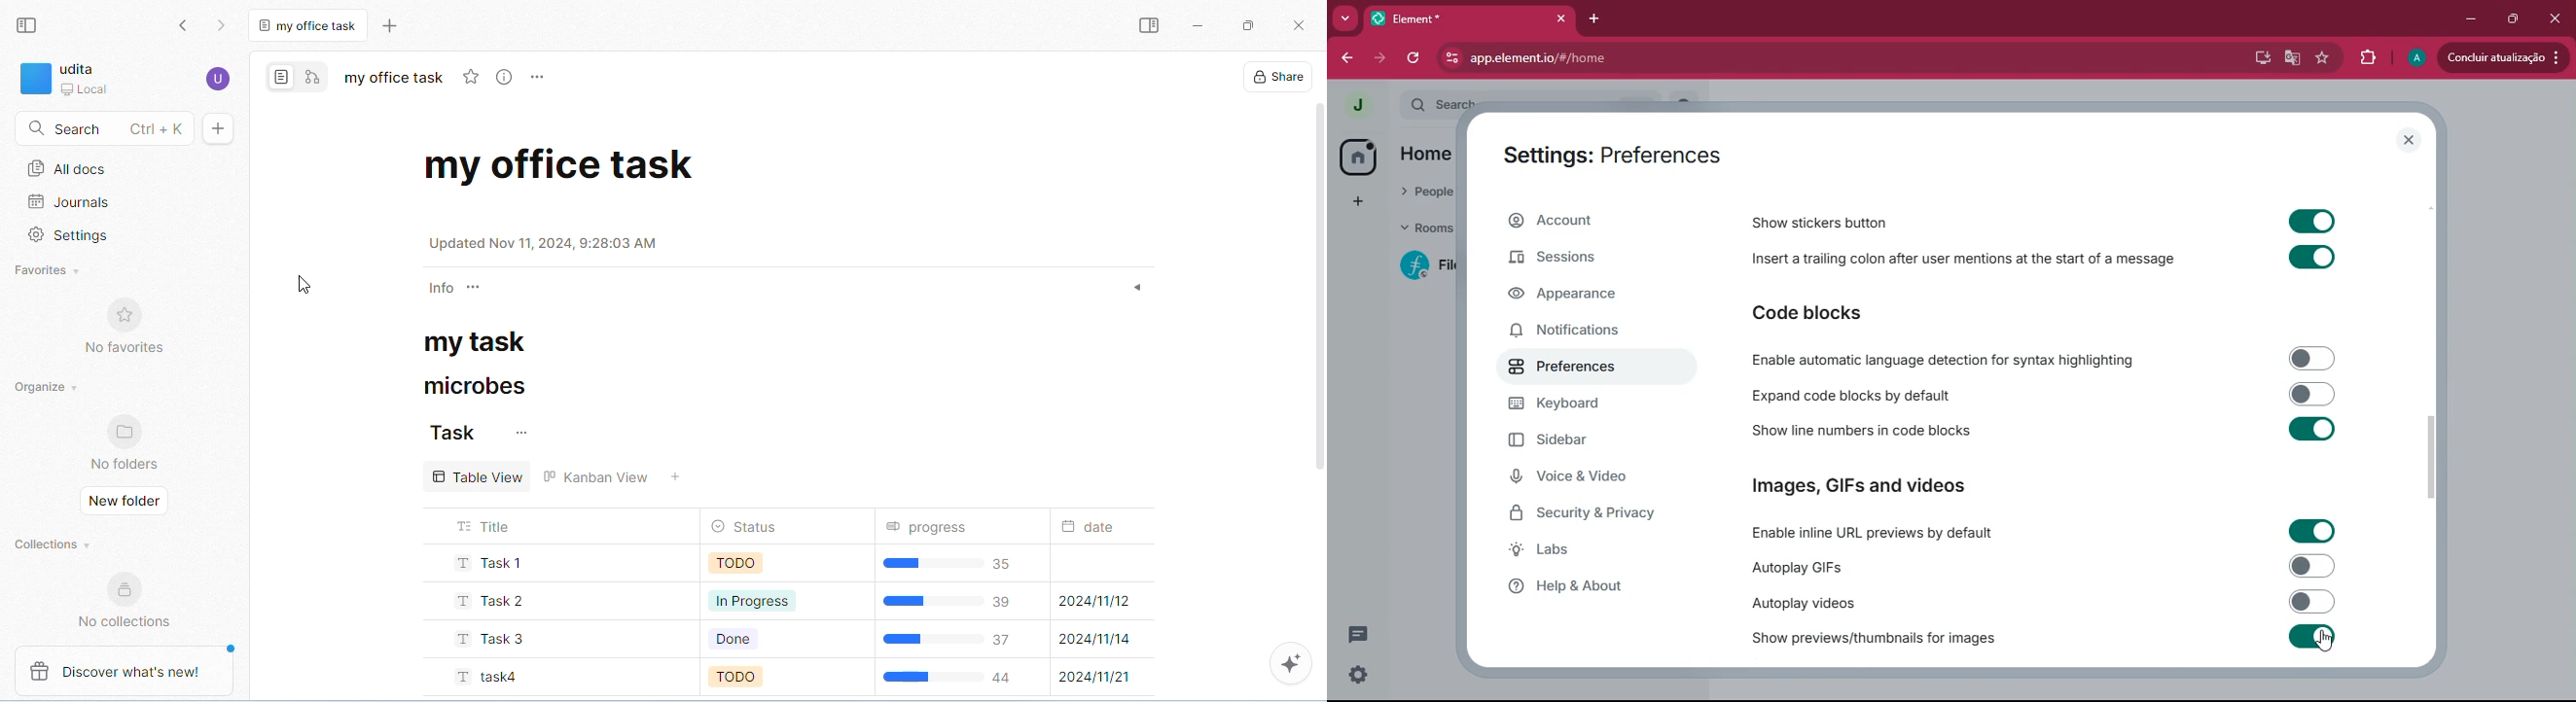  What do you see at coordinates (1096, 678) in the screenshot?
I see `submission date of task4` at bounding box center [1096, 678].